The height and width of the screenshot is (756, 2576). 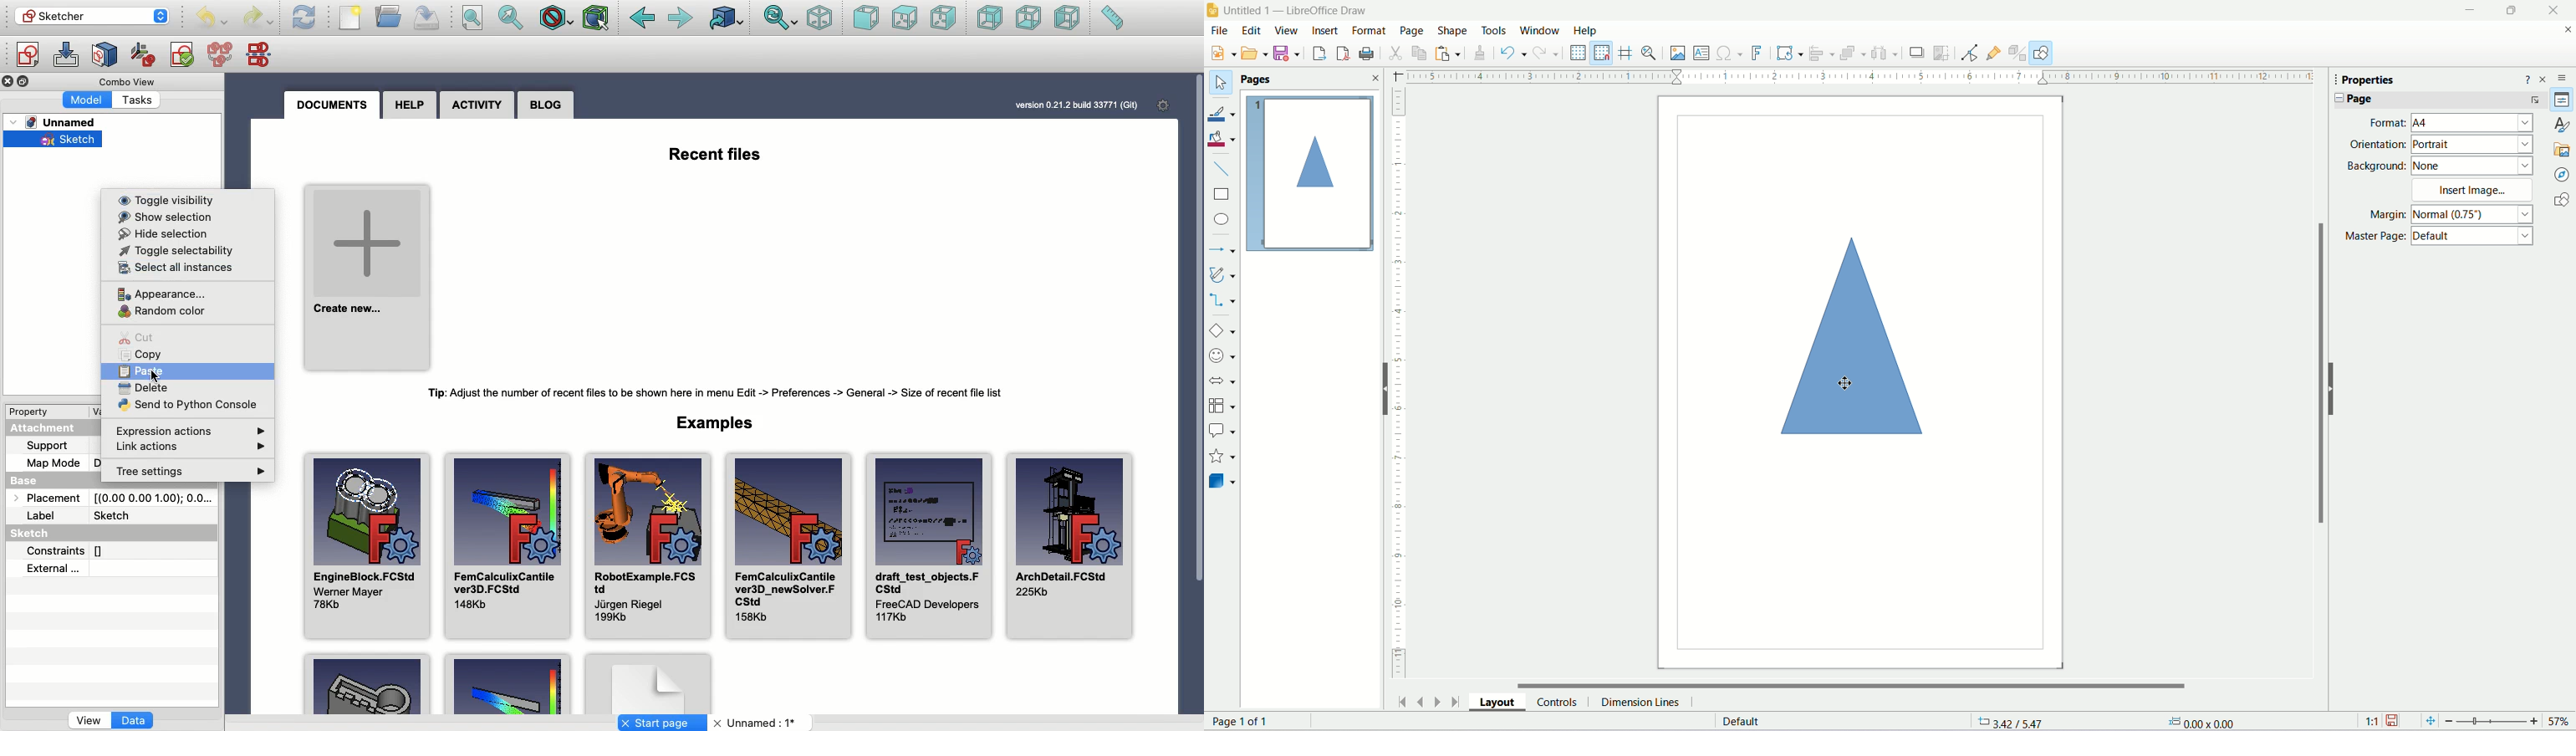 I want to click on Untitled1 - Libreoffice Draw, so click(x=1296, y=9).